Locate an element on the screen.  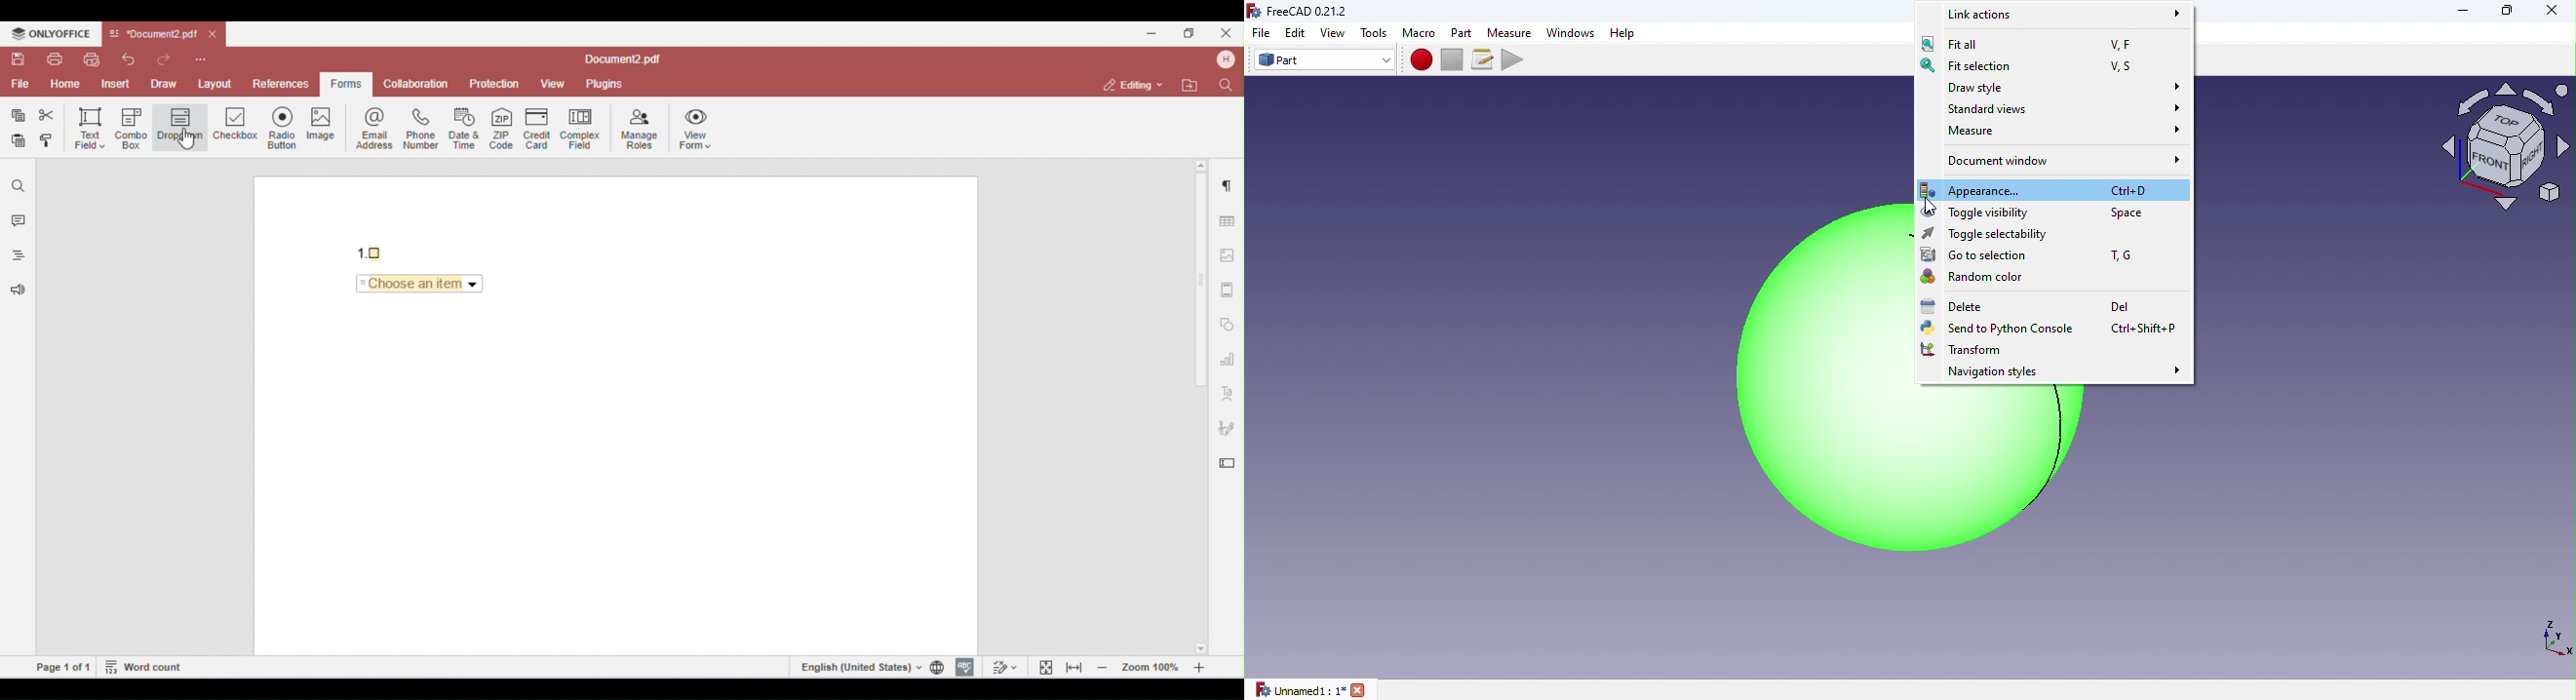
Transform is located at coordinates (1960, 351).